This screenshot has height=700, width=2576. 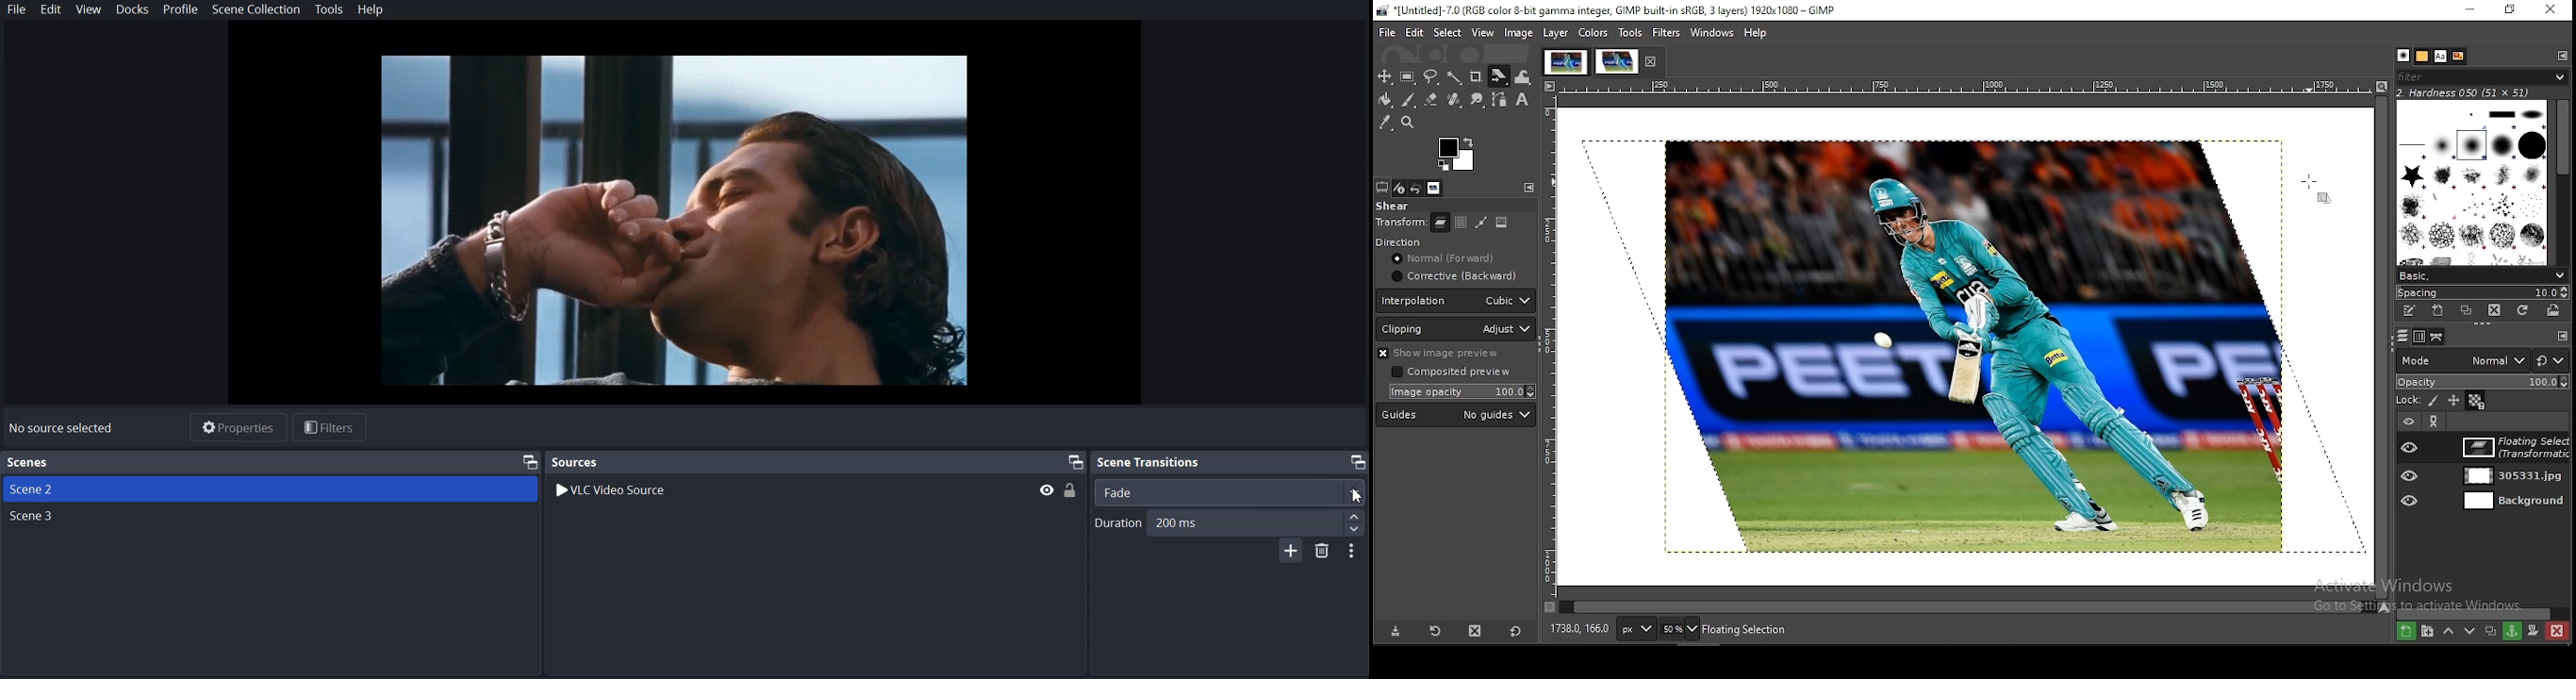 What do you see at coordinates (1352, 550) in the screenshot?
I see `Configurable Transition Properties` at bounding box center [1352, 550].